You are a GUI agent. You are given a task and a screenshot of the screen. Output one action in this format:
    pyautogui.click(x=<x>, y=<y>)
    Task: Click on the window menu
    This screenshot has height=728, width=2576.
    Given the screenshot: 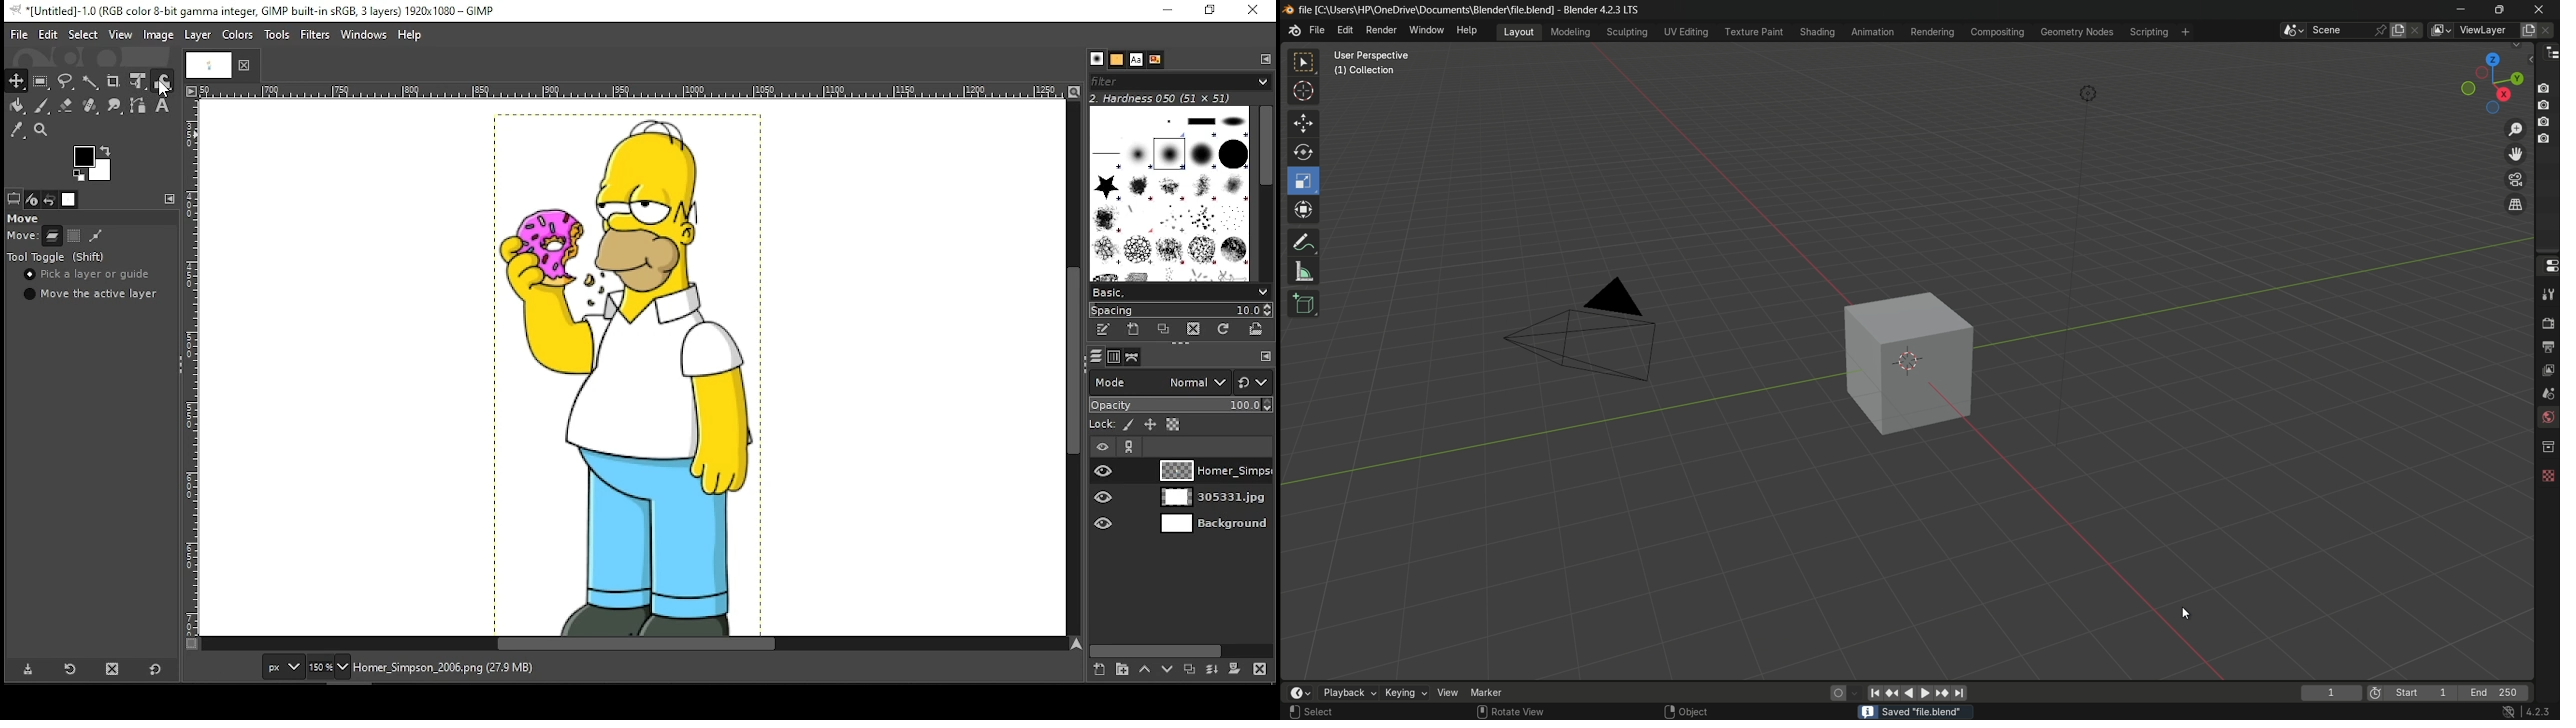 What is the action you would take?
    pyautogui.click(x=1427, y=31)
    